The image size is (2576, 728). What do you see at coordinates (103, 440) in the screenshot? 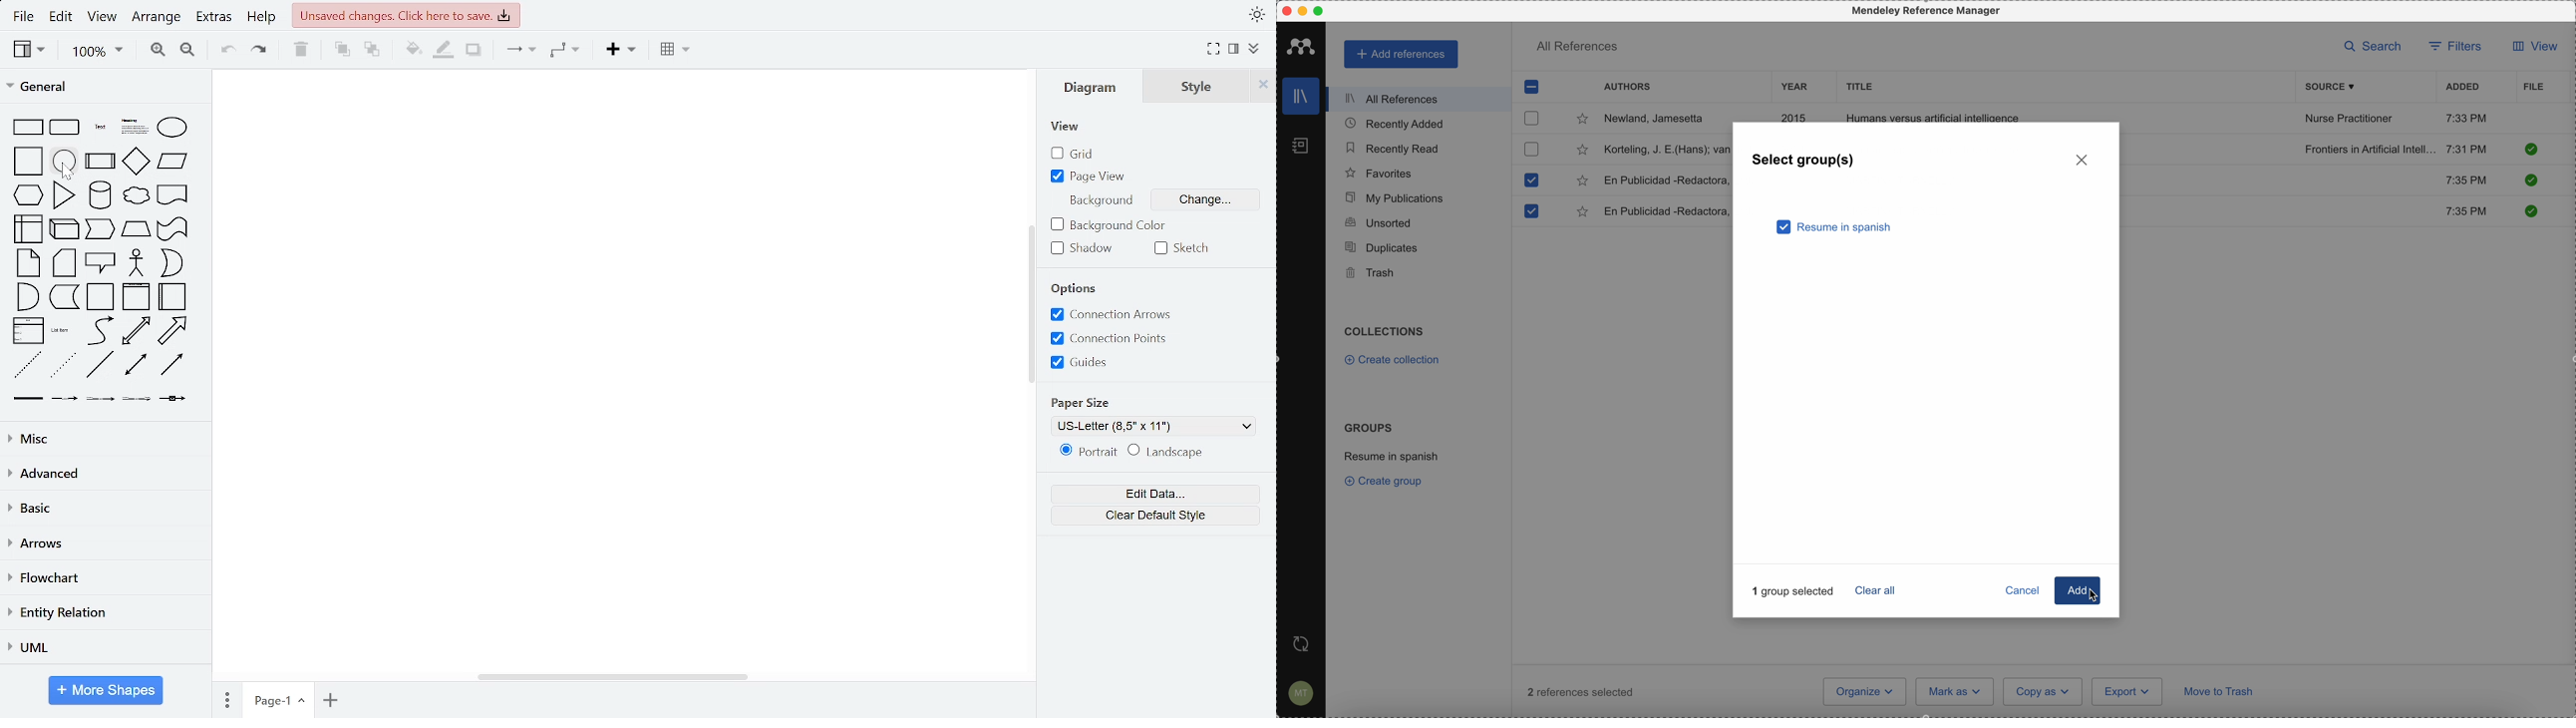
I see `misc` at bounding box center [103, 440].